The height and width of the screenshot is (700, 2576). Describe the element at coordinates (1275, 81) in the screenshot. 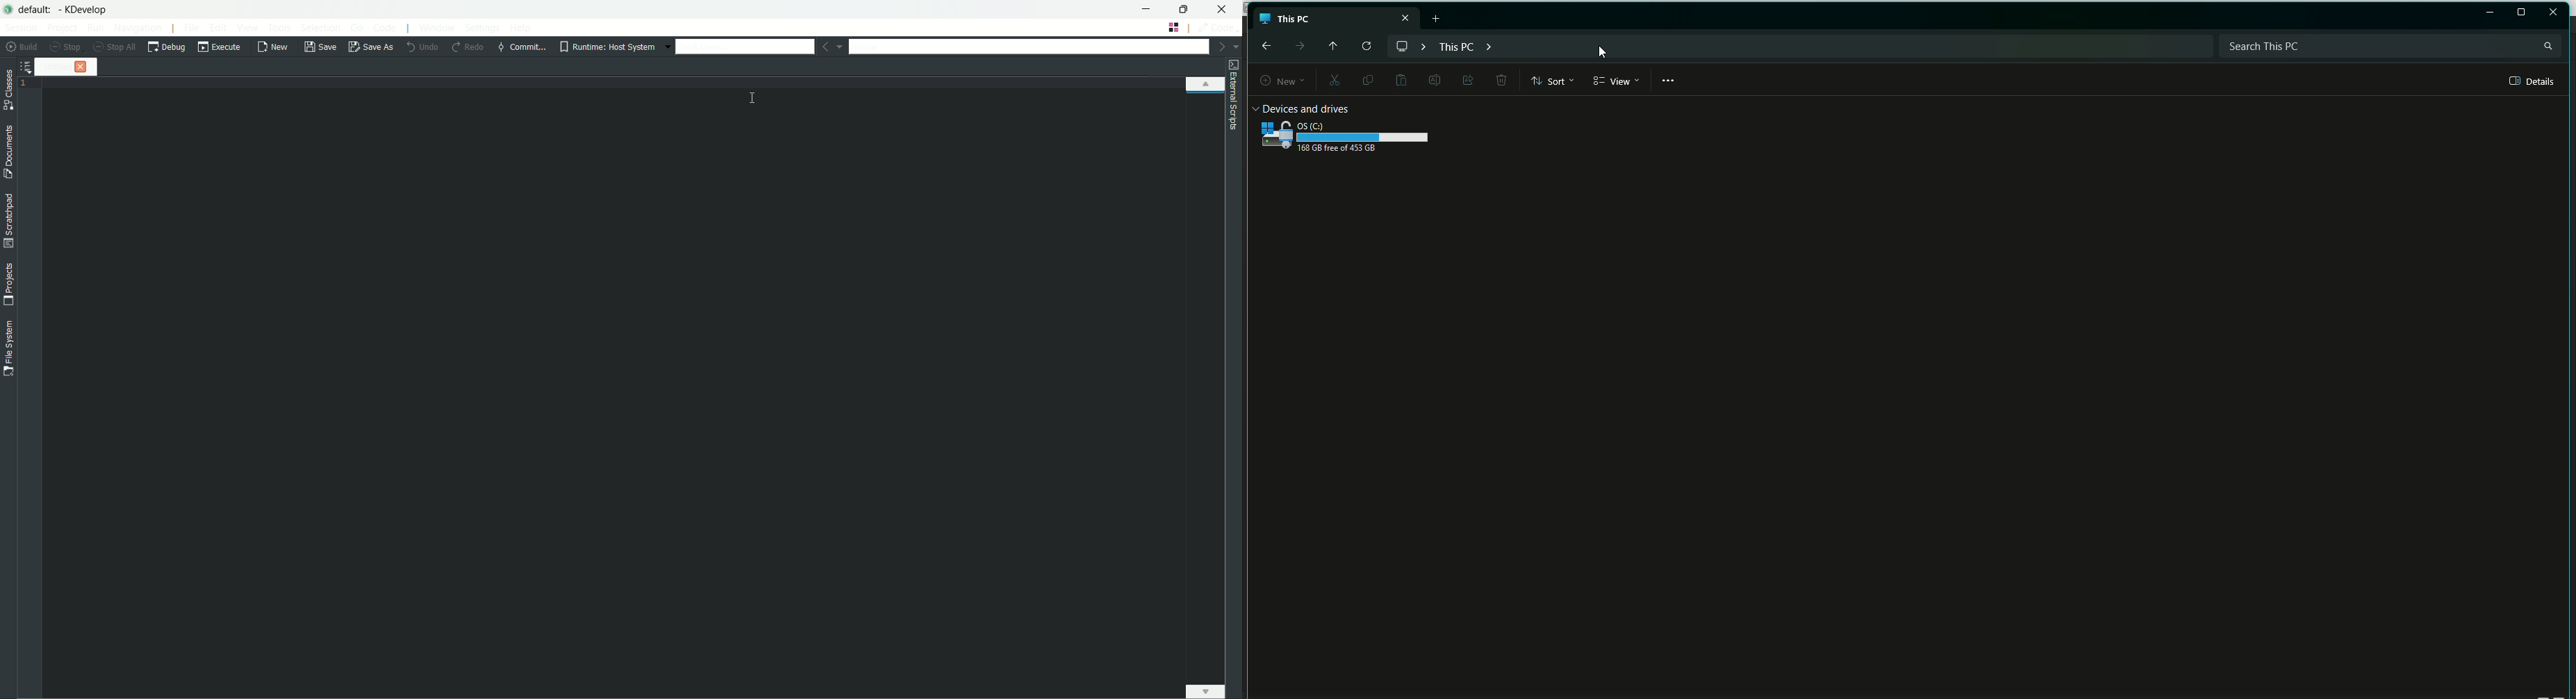

I see `New` at that location.